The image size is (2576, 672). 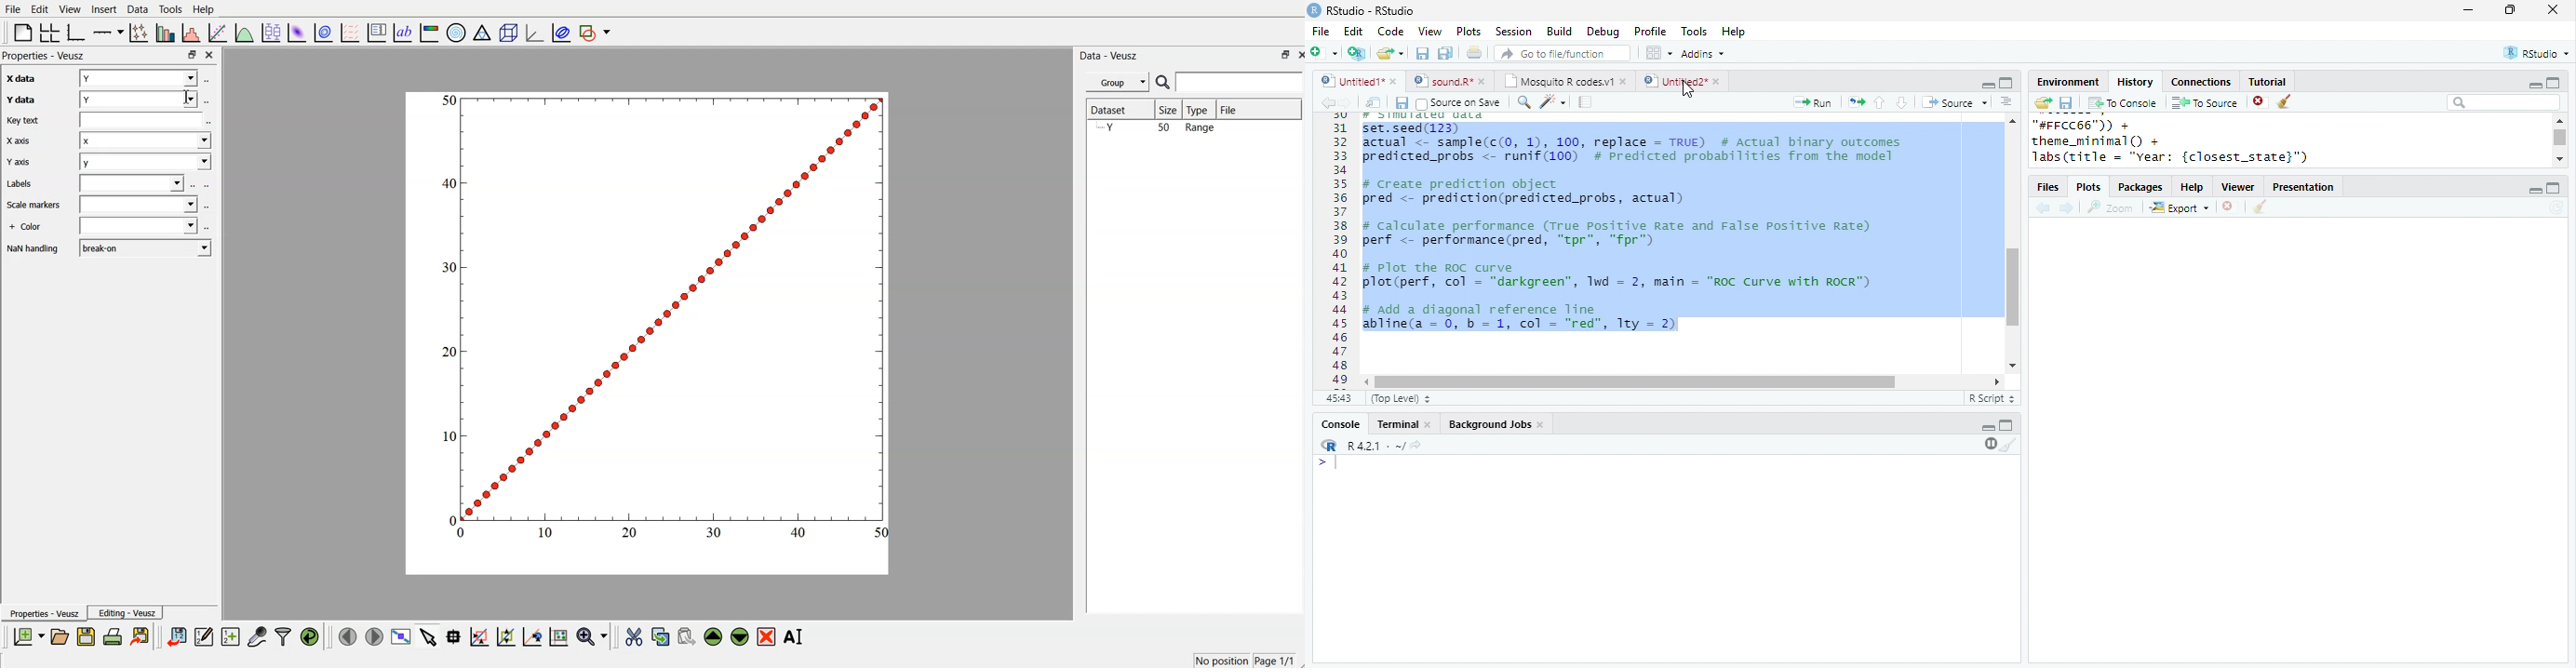 What do you see at coordinates (1156, 128) in the screenshot?
I see `Y 50 Range` at bounding box center [1156, 128].